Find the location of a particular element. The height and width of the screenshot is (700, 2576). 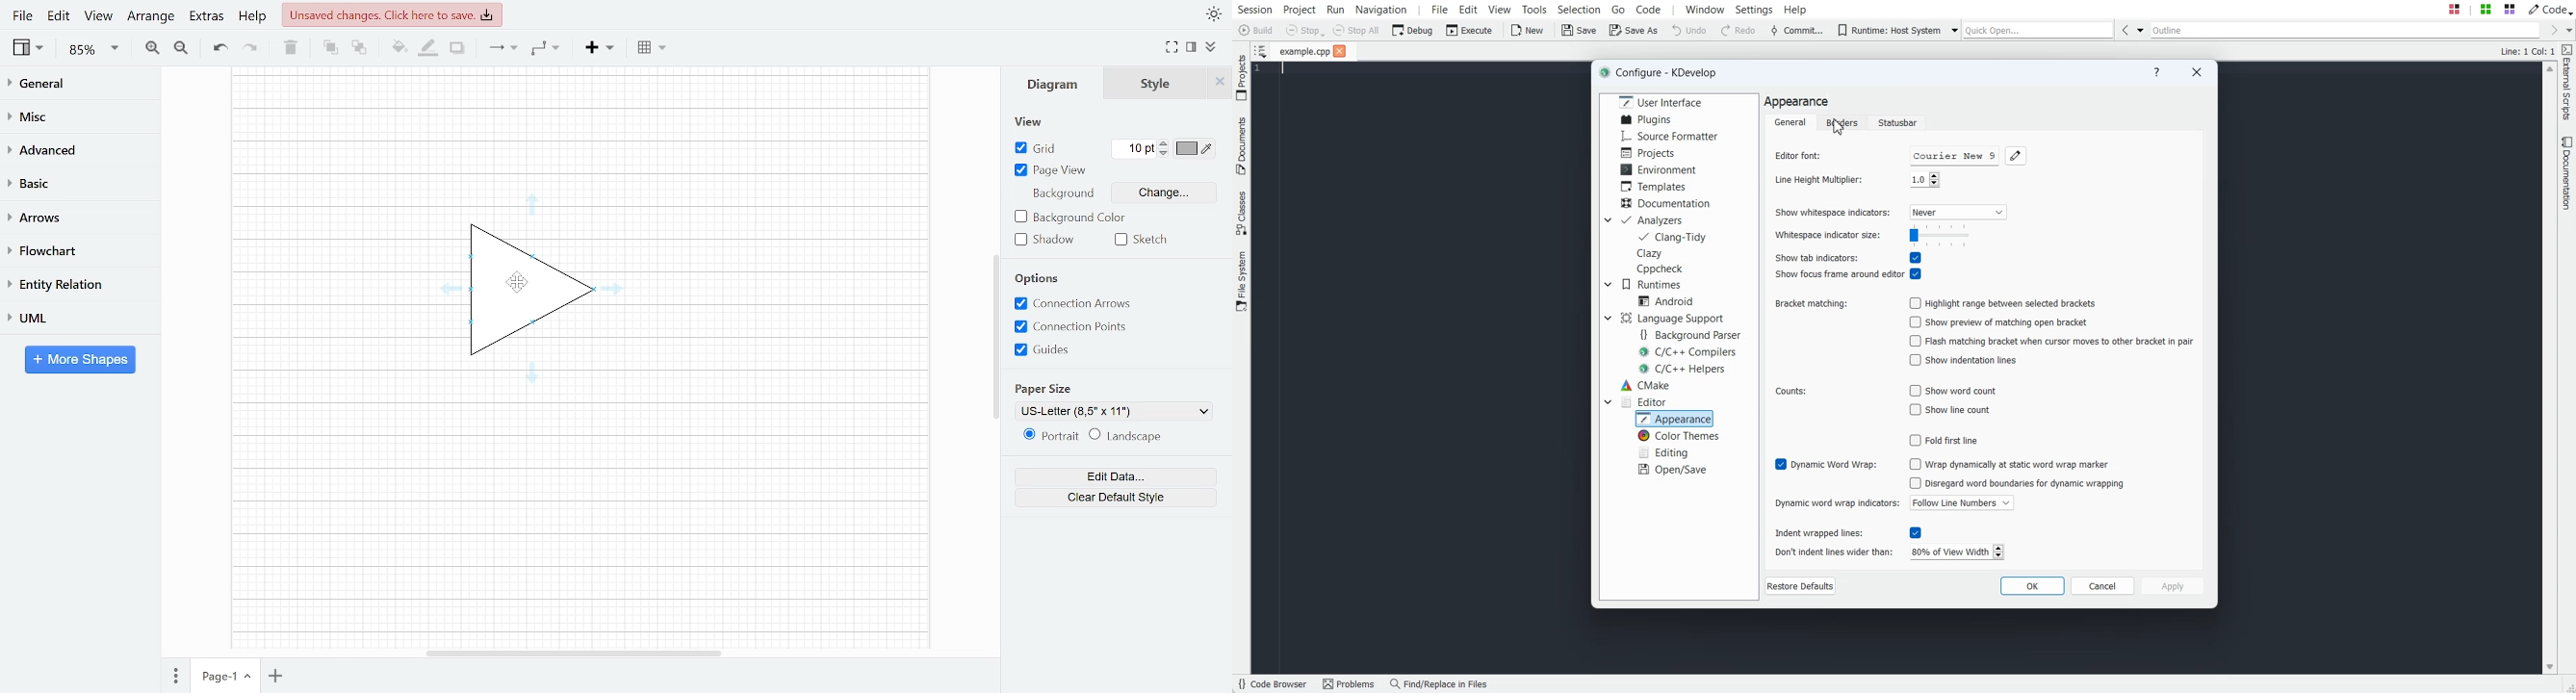

Text is located at coordinates (1659, 71).